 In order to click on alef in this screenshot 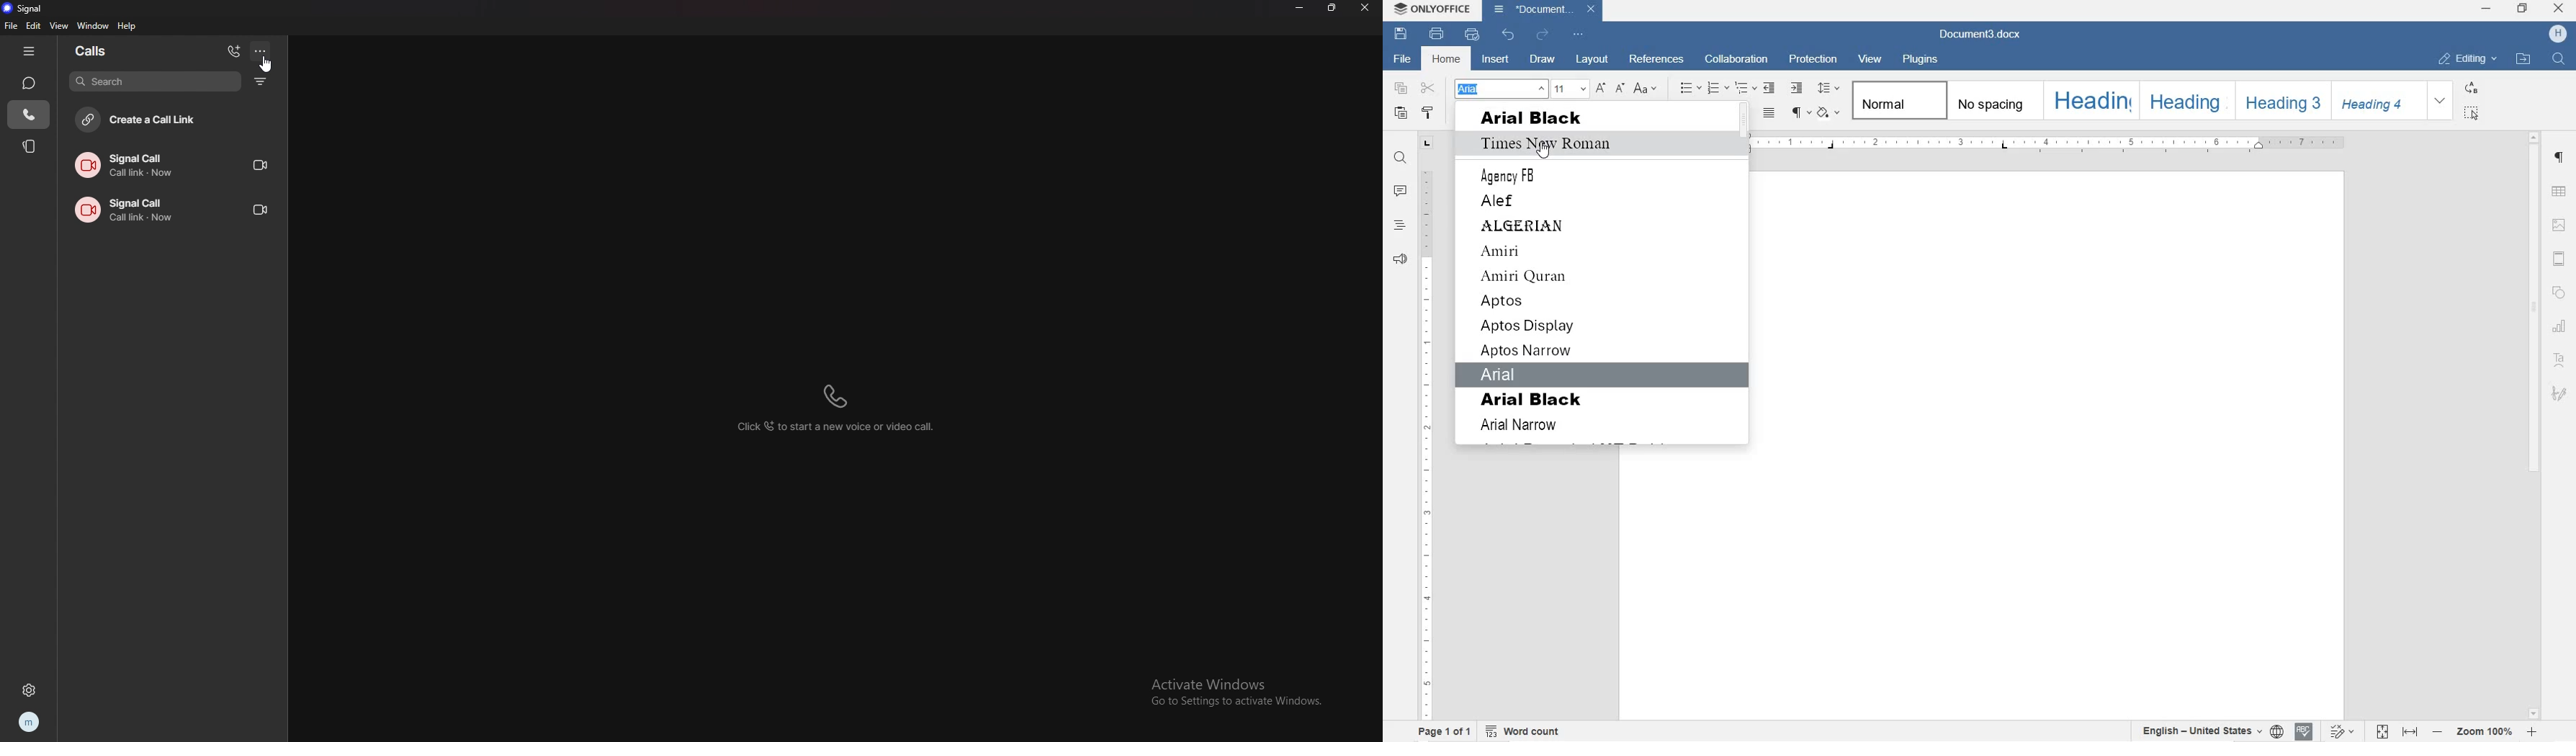, I will do `click(1511, 200)`.